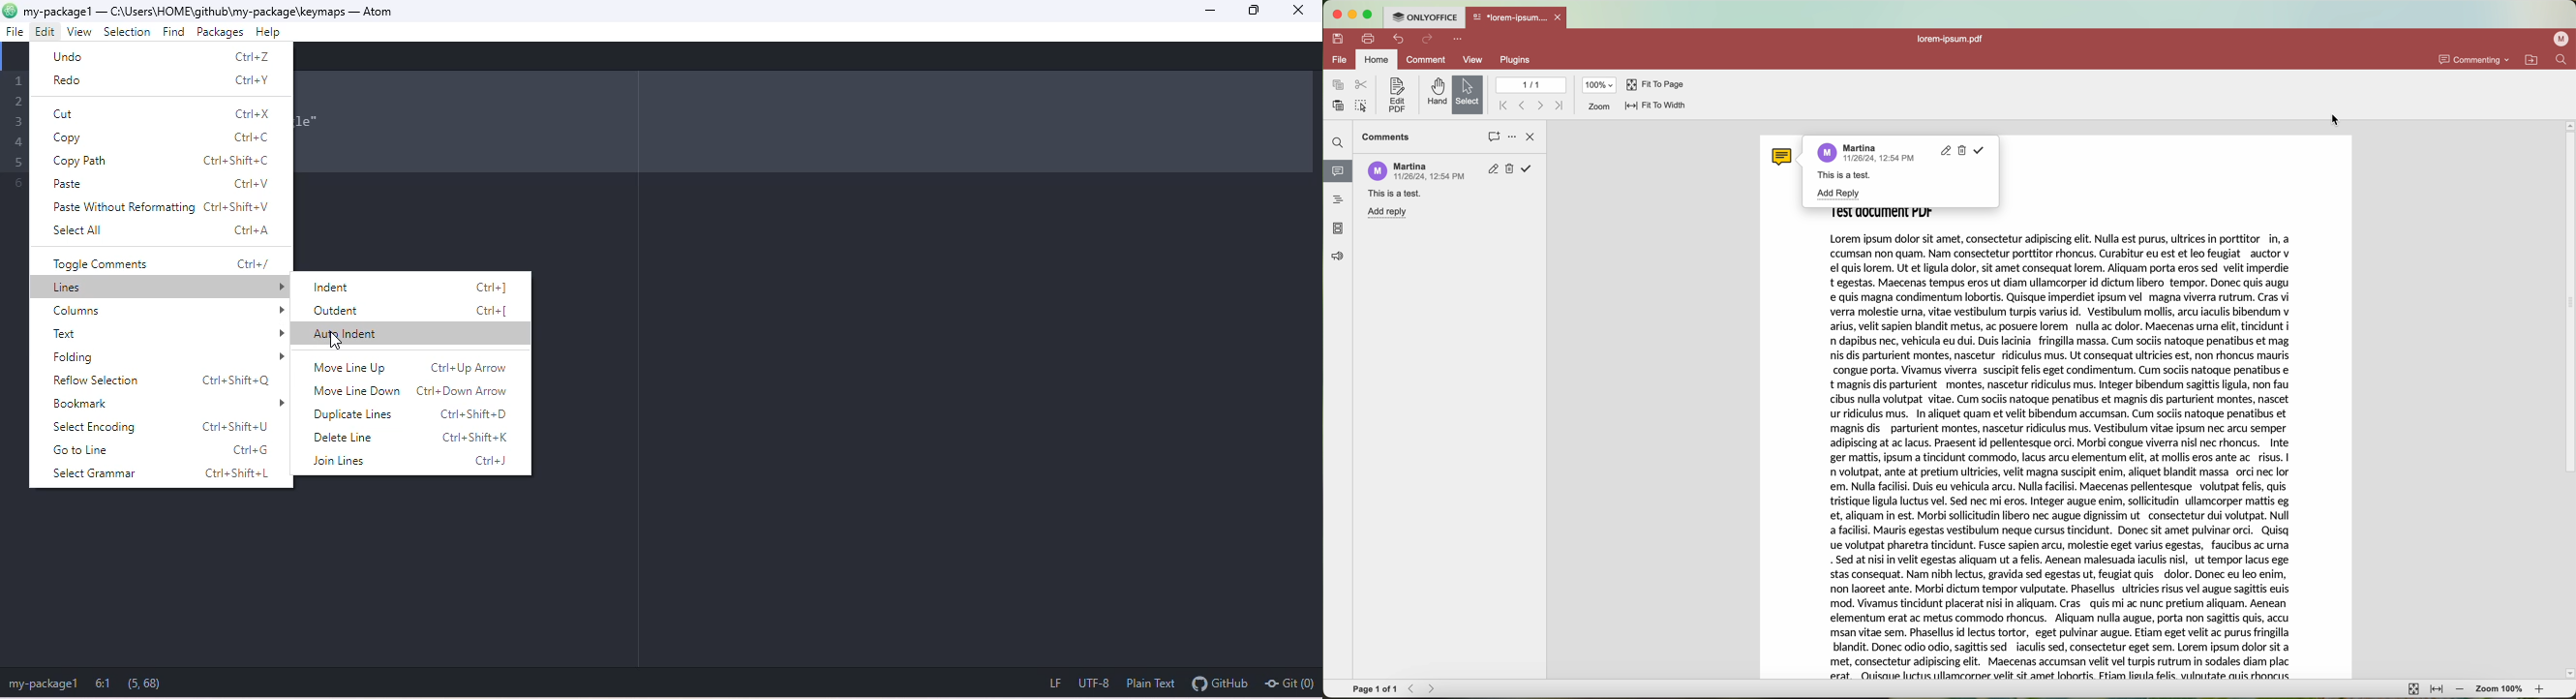  Describe the element at coordinates (1530, 84) in the screenshot. I see `1/1` at that location.